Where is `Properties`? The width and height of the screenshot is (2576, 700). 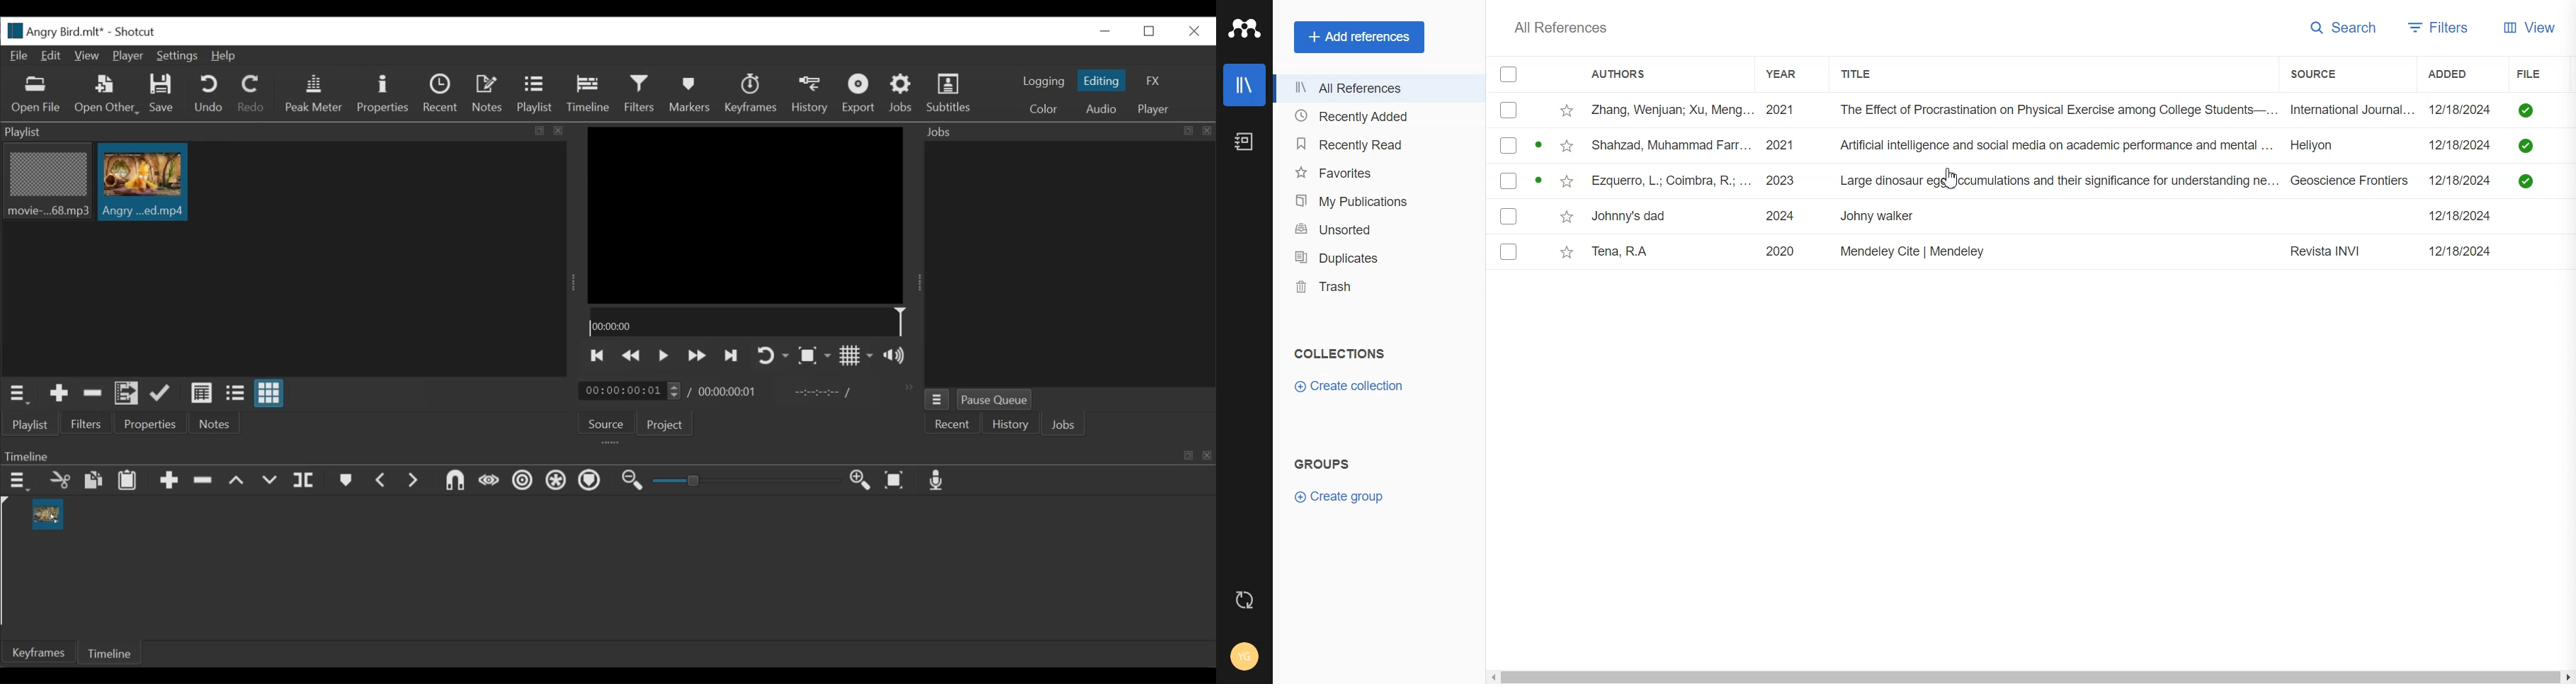
Properties is located at coordinates (149, 424).